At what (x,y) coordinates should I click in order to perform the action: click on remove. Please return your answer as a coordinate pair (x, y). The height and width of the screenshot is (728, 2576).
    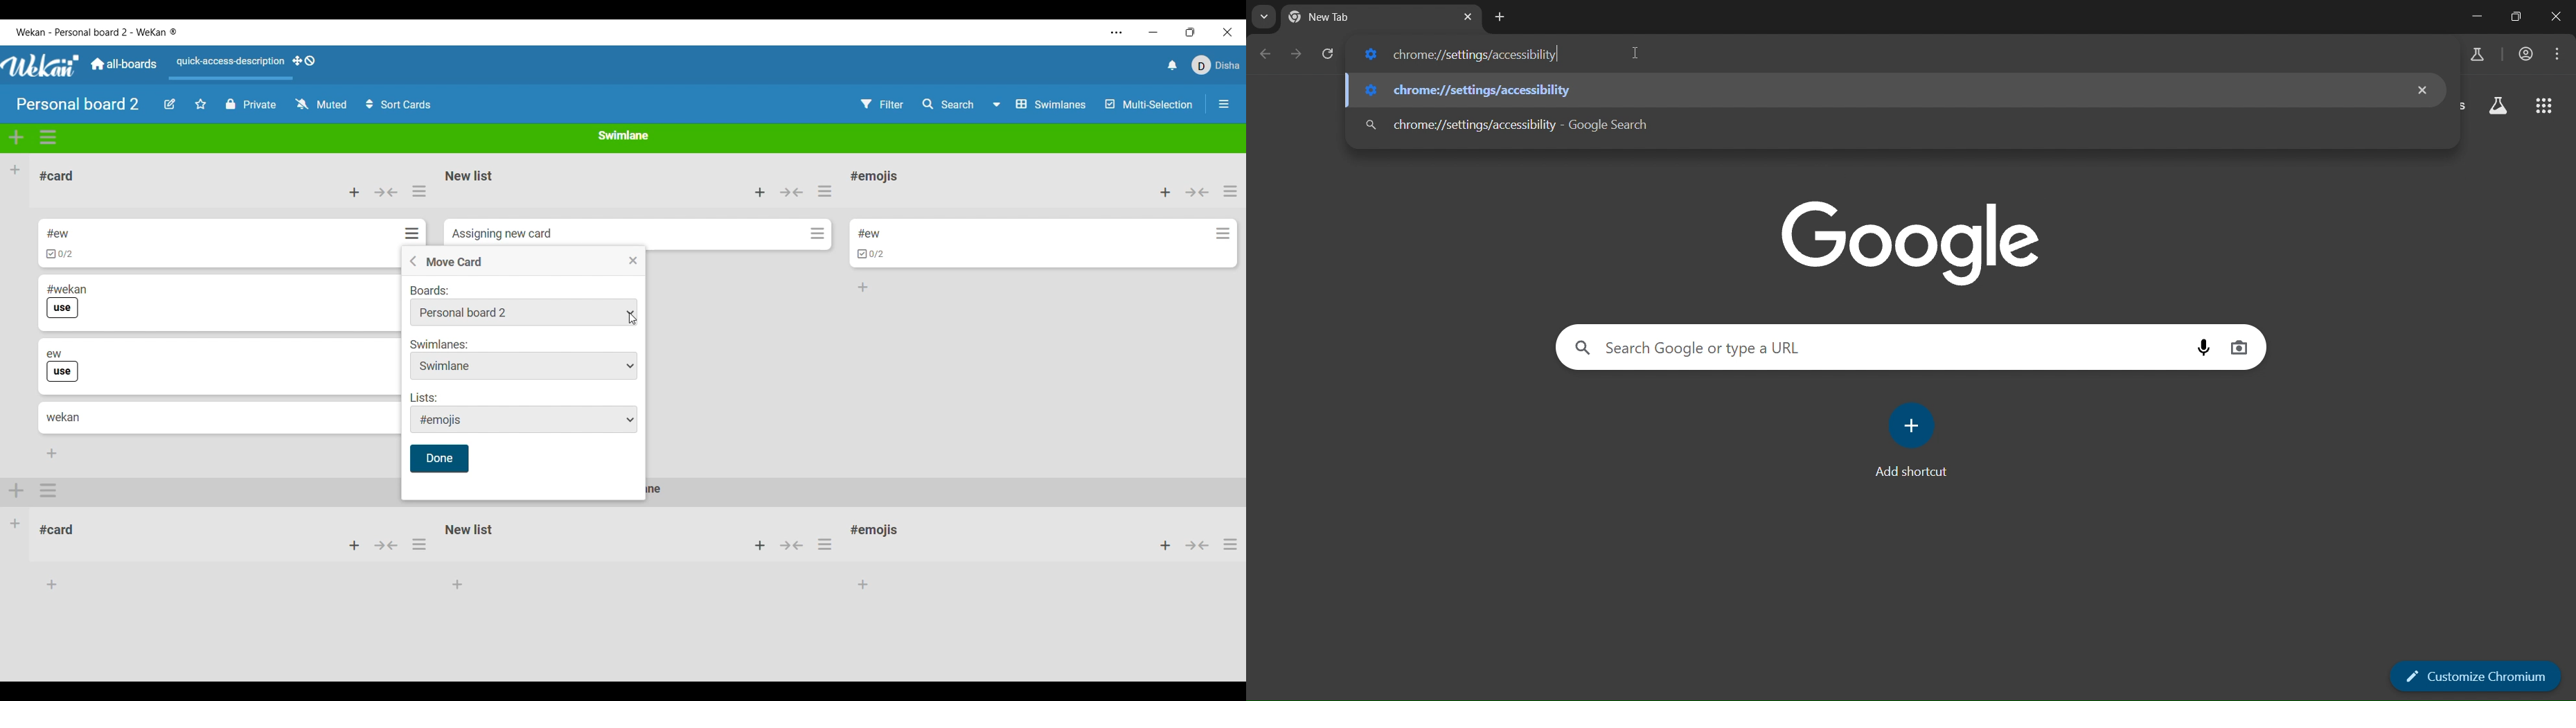
    Looking at the image, I should click on (2424, 89).